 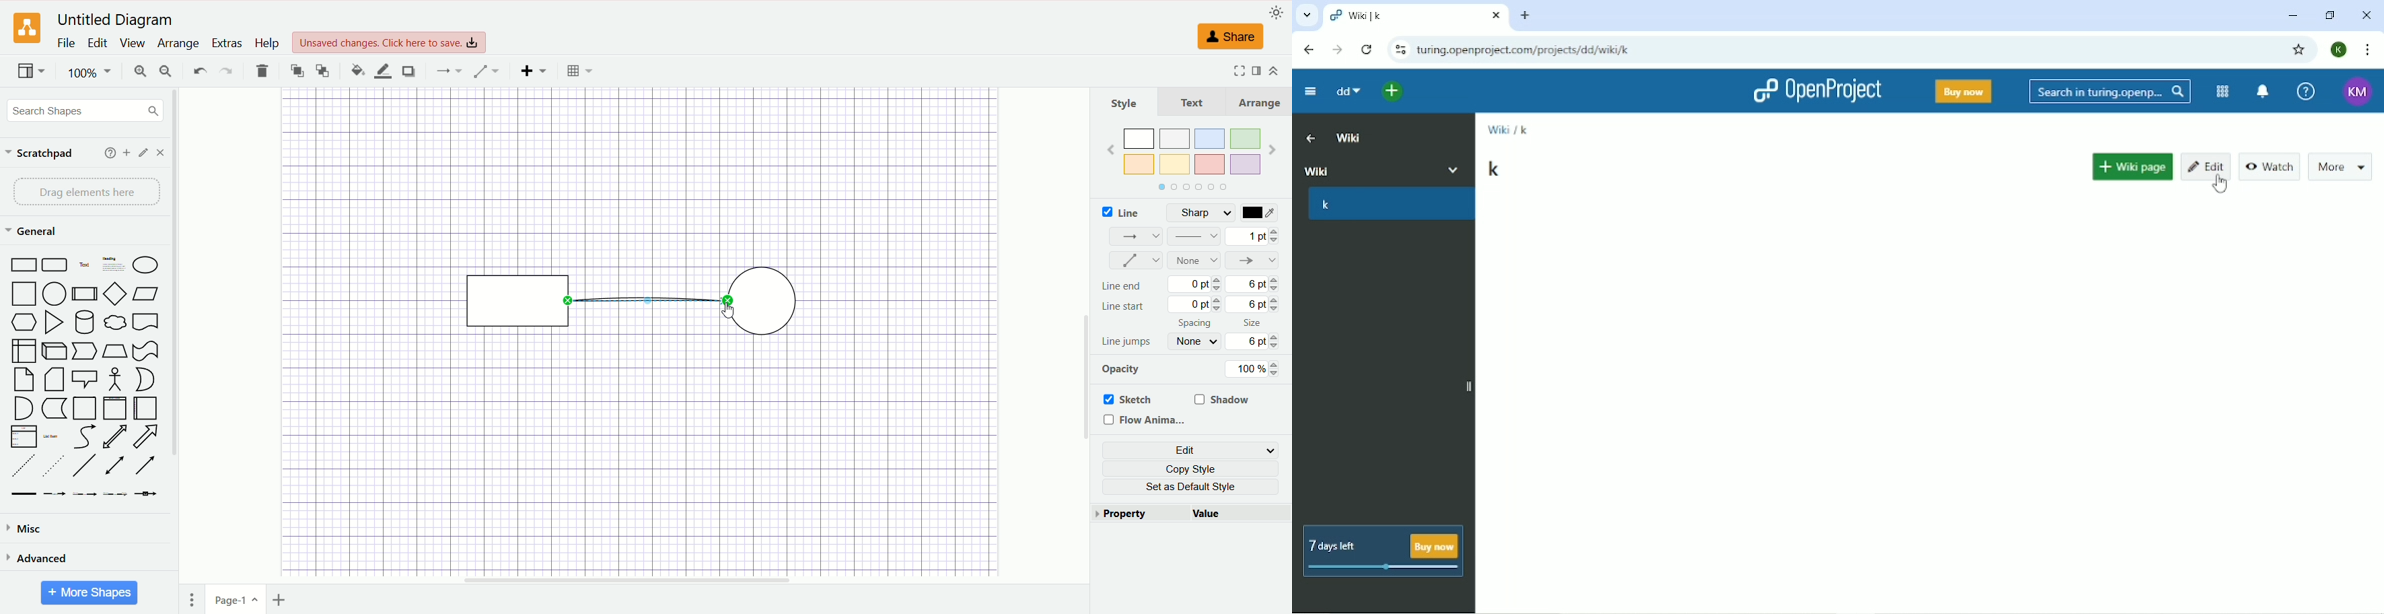 What do you see at coordinates (114, 266) in the screenshot?
I see `Heading with Text` at bounding box center [114, 266].